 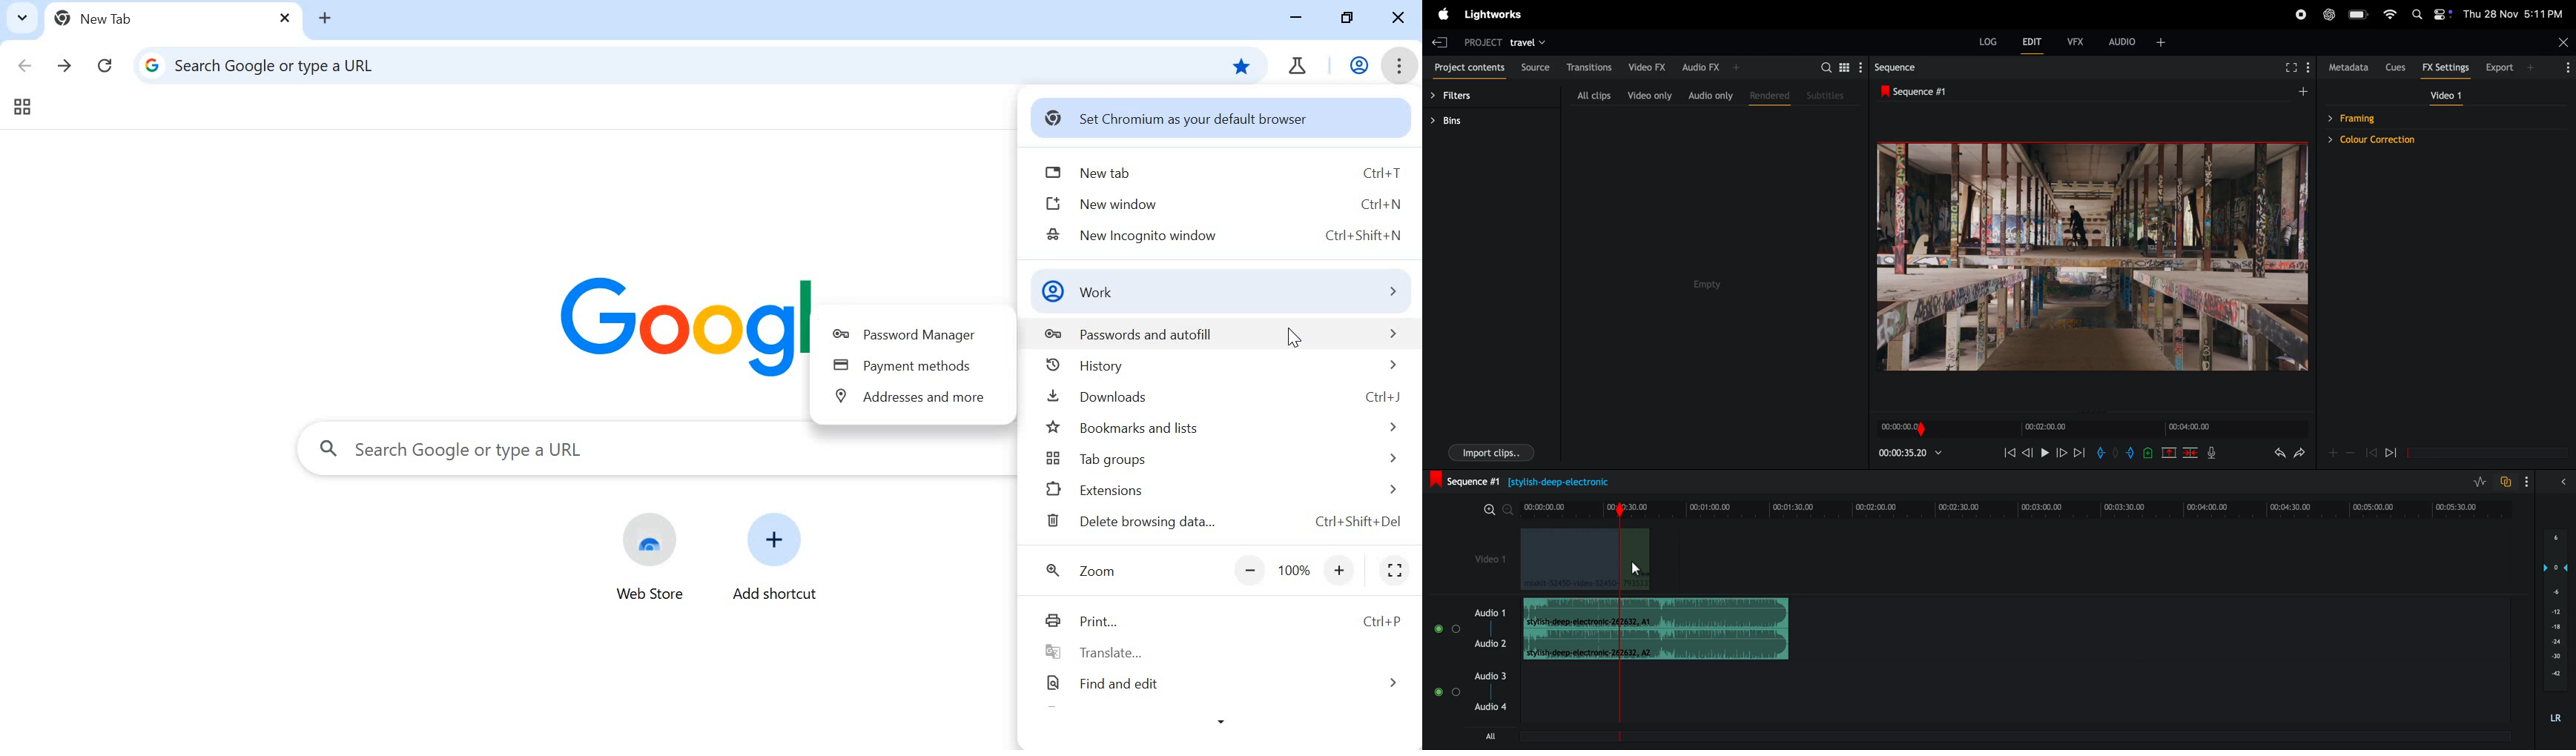 What do you see at coordinates (2443, 14) in the screenshot?
I see `Control Center` at bounding box center [2443, 14].